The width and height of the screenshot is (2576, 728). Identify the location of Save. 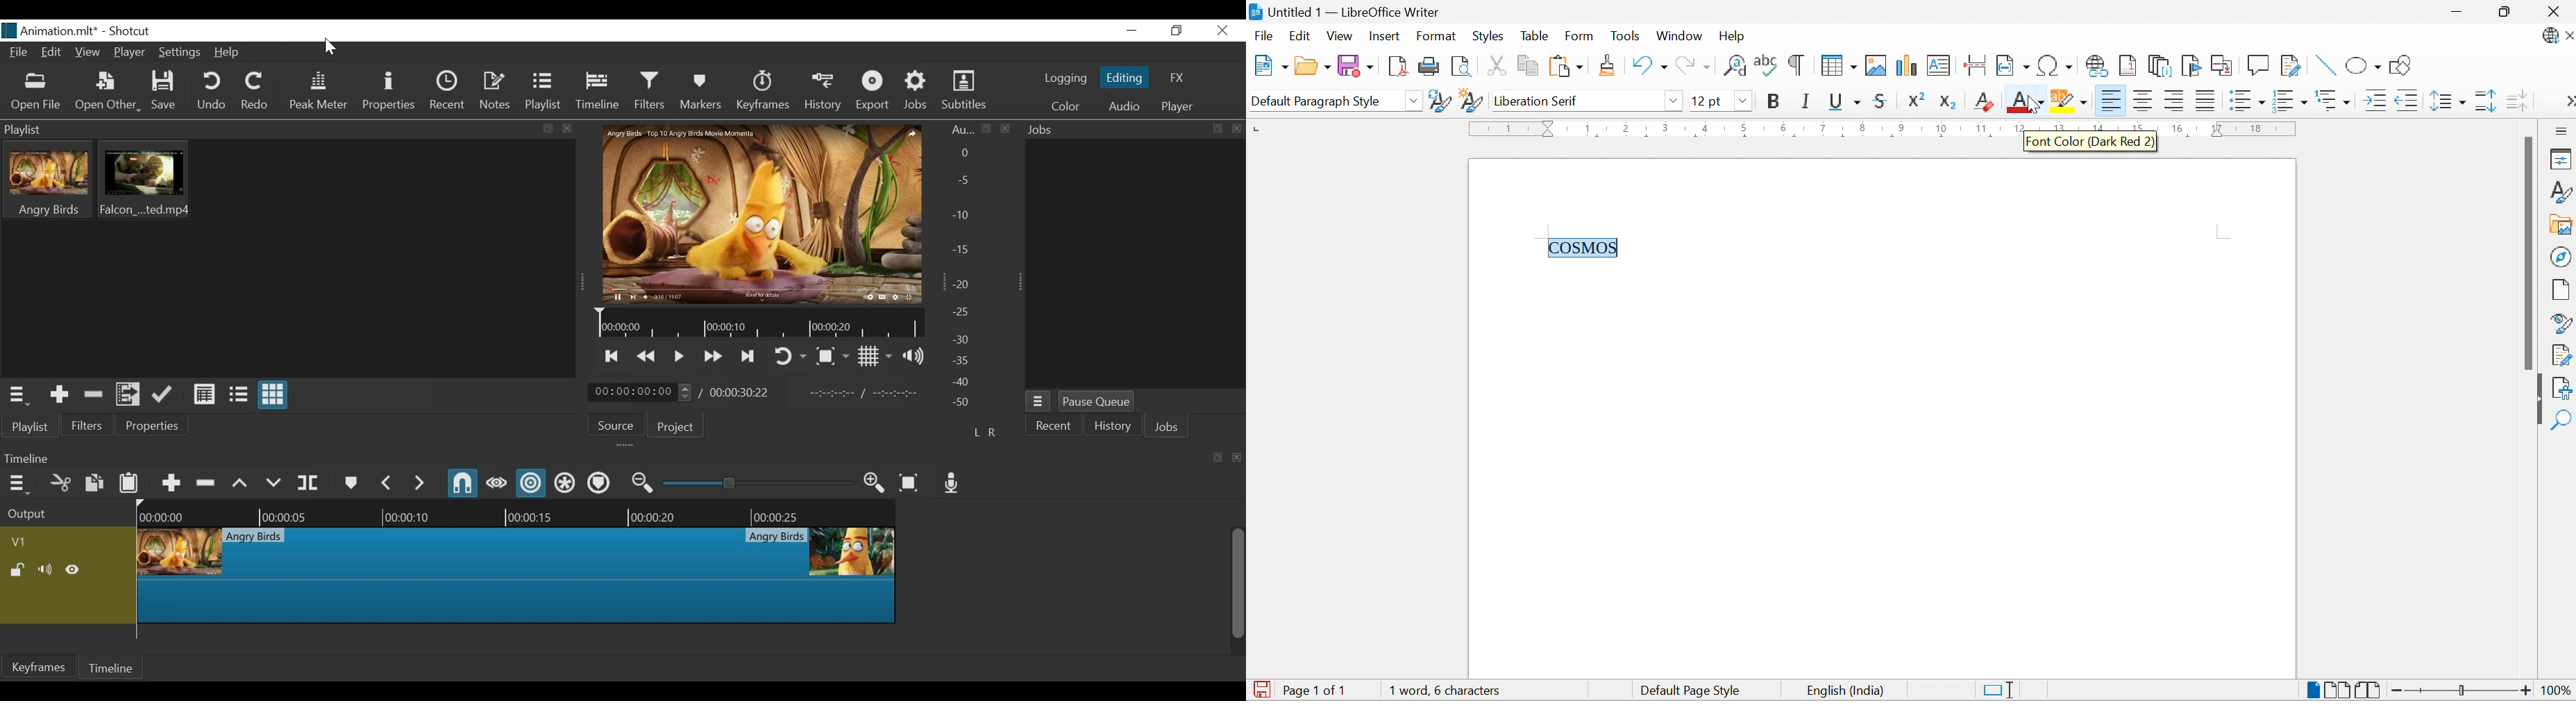
(165, 91).